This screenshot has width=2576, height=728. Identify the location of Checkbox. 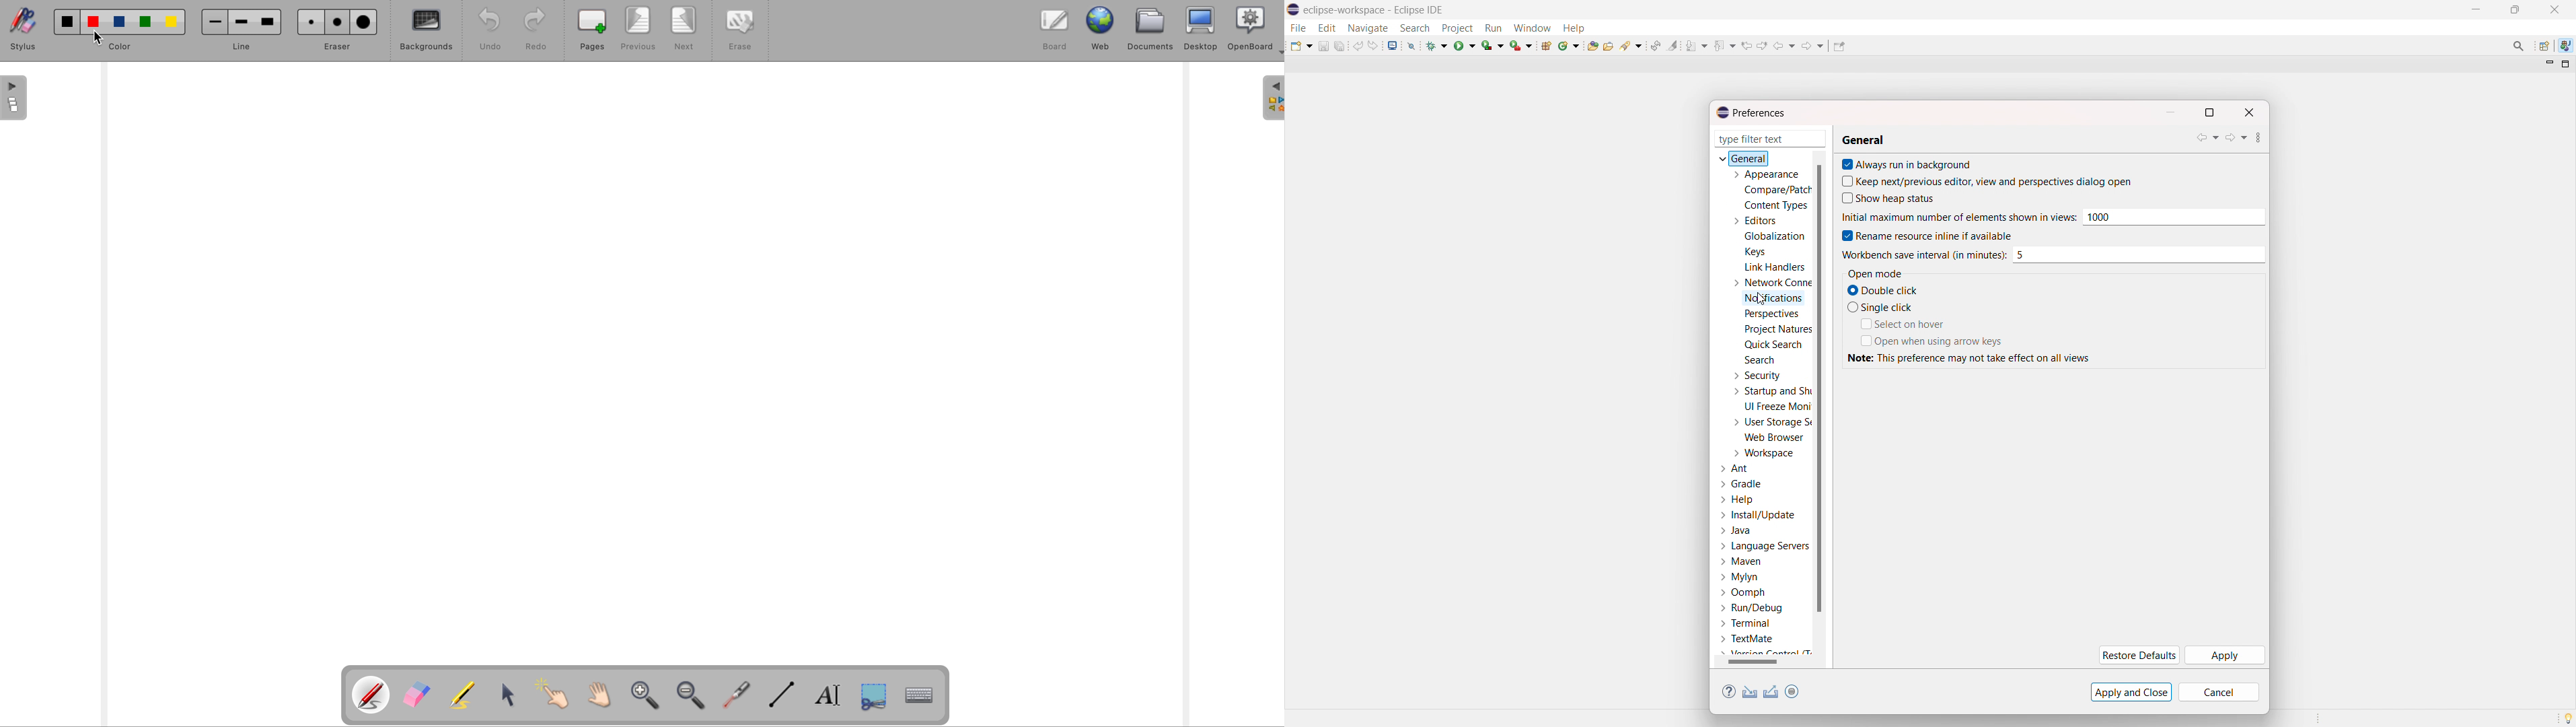
(1844, 235).